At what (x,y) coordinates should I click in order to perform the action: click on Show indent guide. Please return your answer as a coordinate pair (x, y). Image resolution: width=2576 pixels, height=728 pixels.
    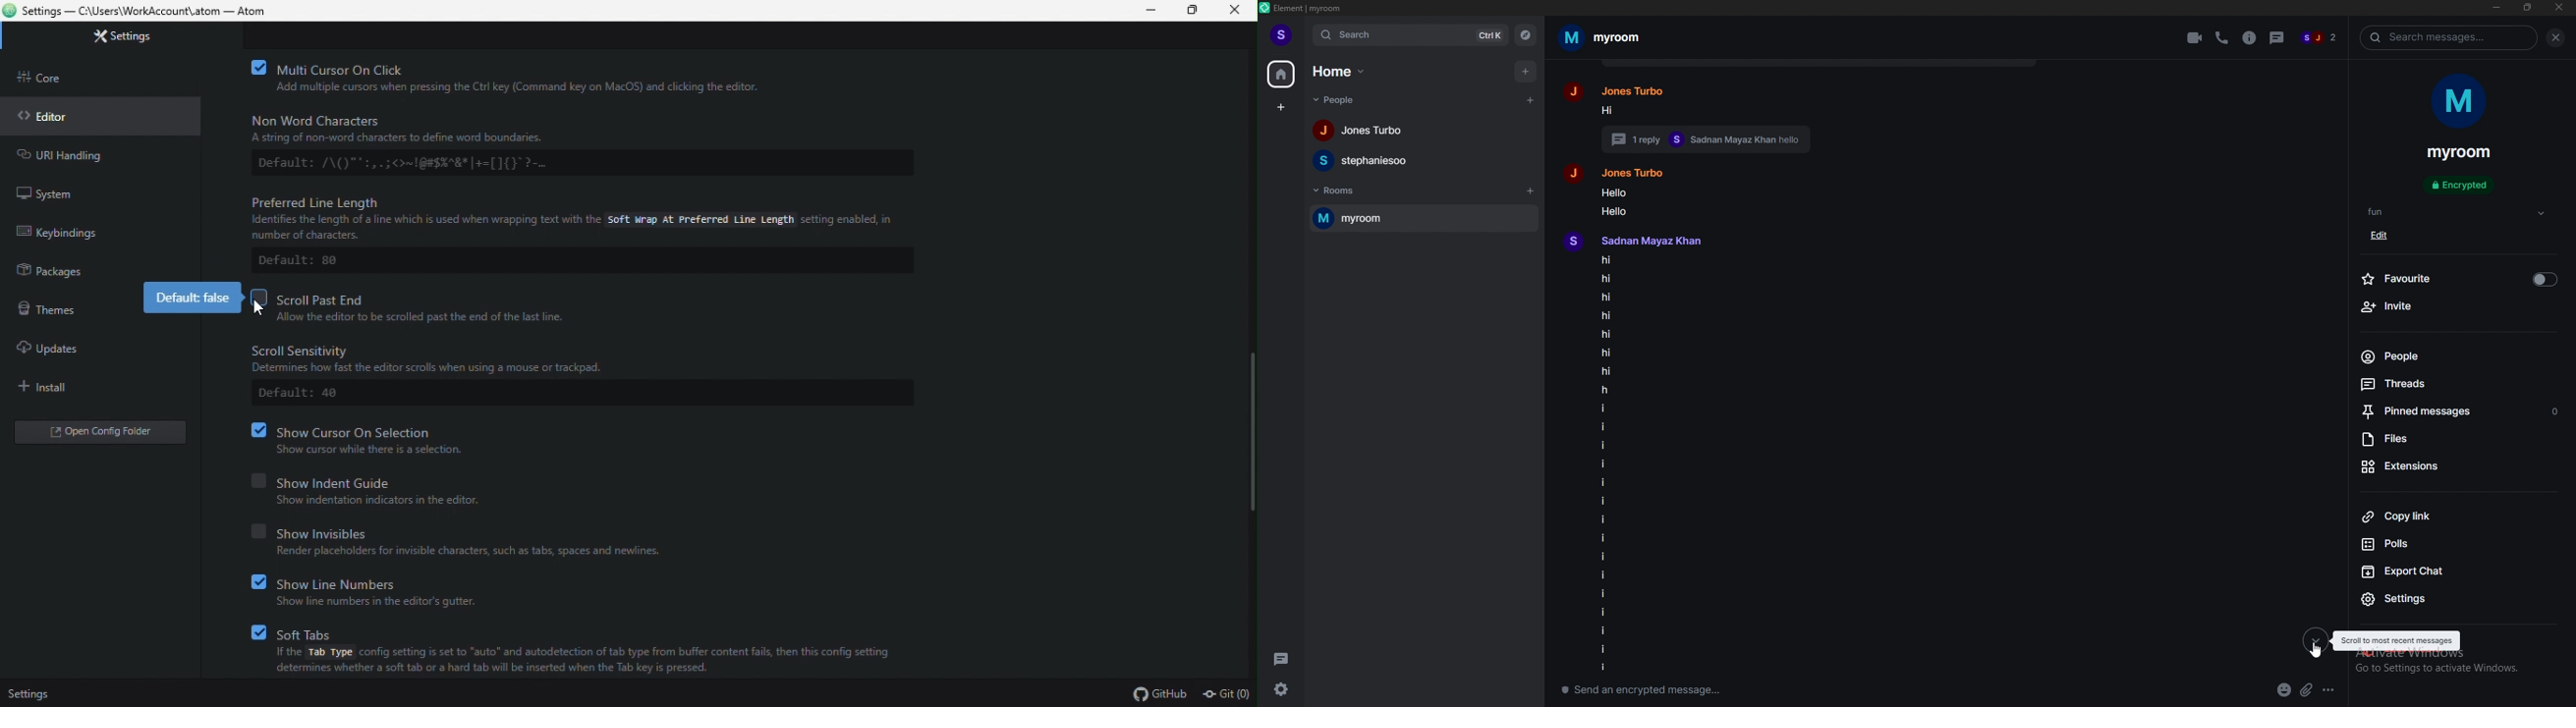
    Looking at the image, I should click on (411, 479).